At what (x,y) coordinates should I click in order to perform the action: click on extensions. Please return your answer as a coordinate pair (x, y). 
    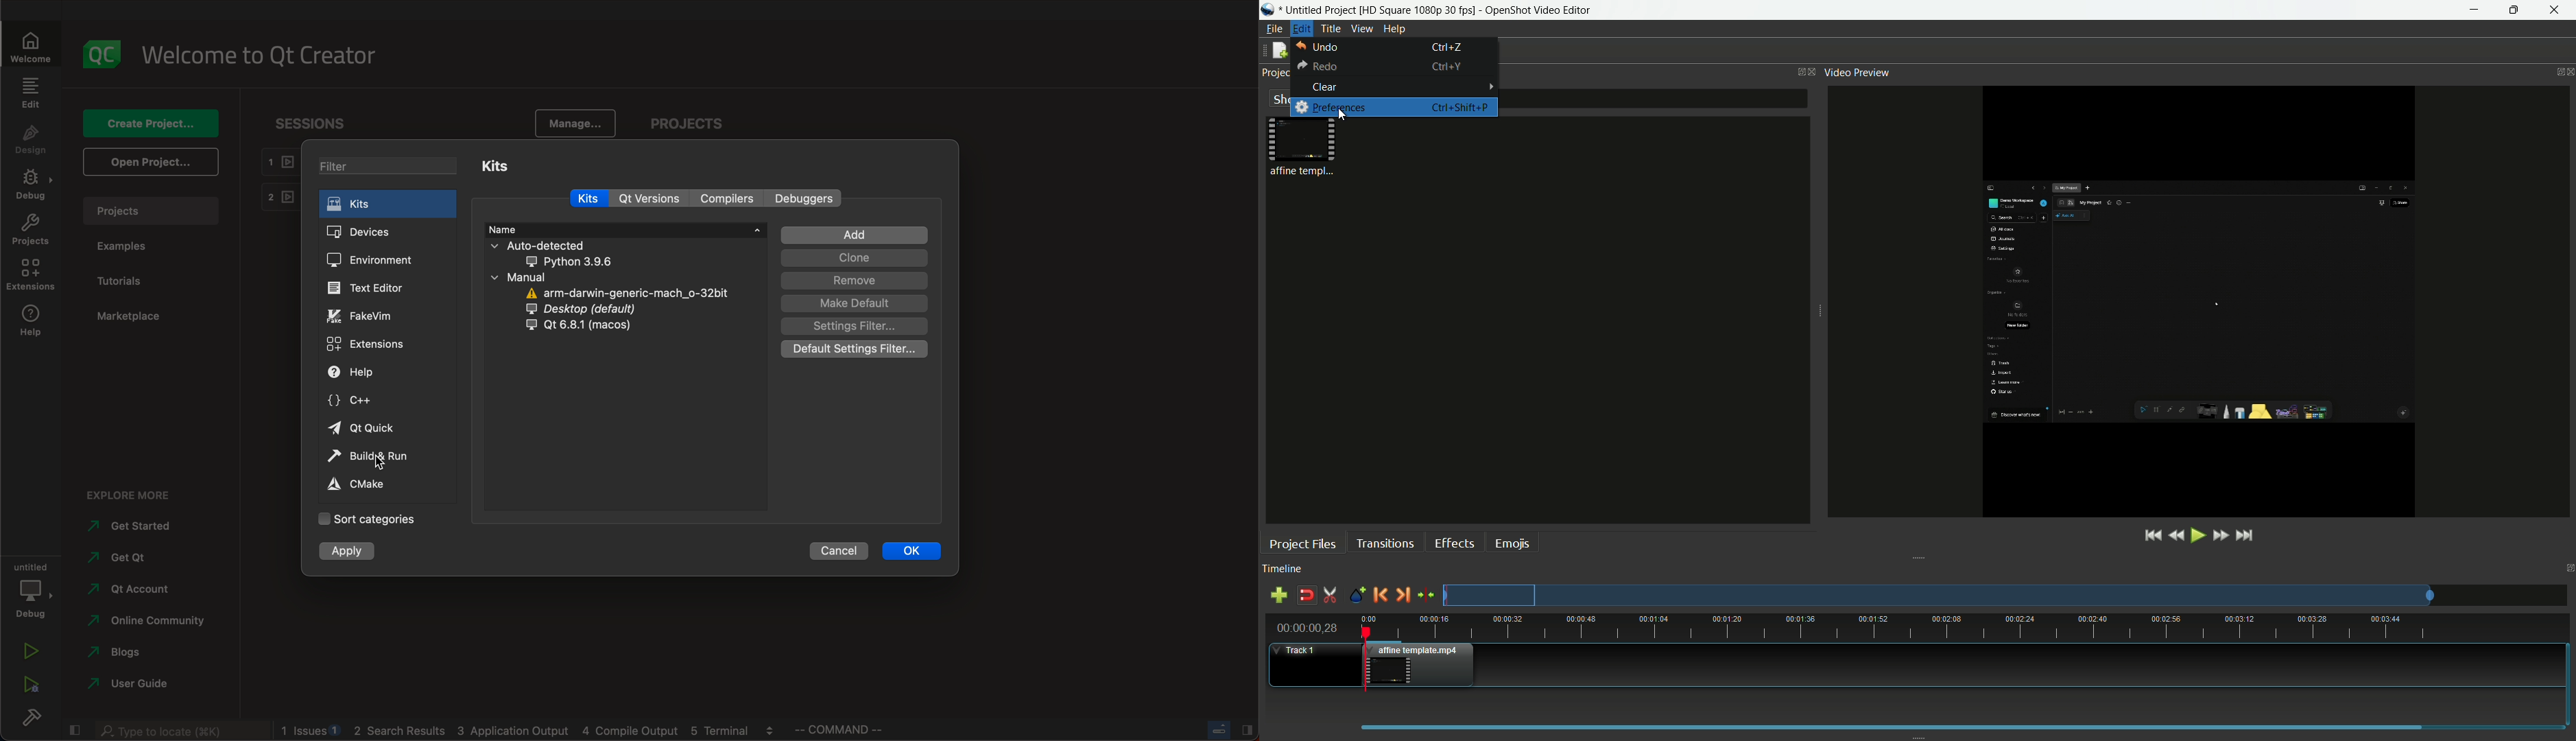
    Looking at the image, I should click on (377, 344).